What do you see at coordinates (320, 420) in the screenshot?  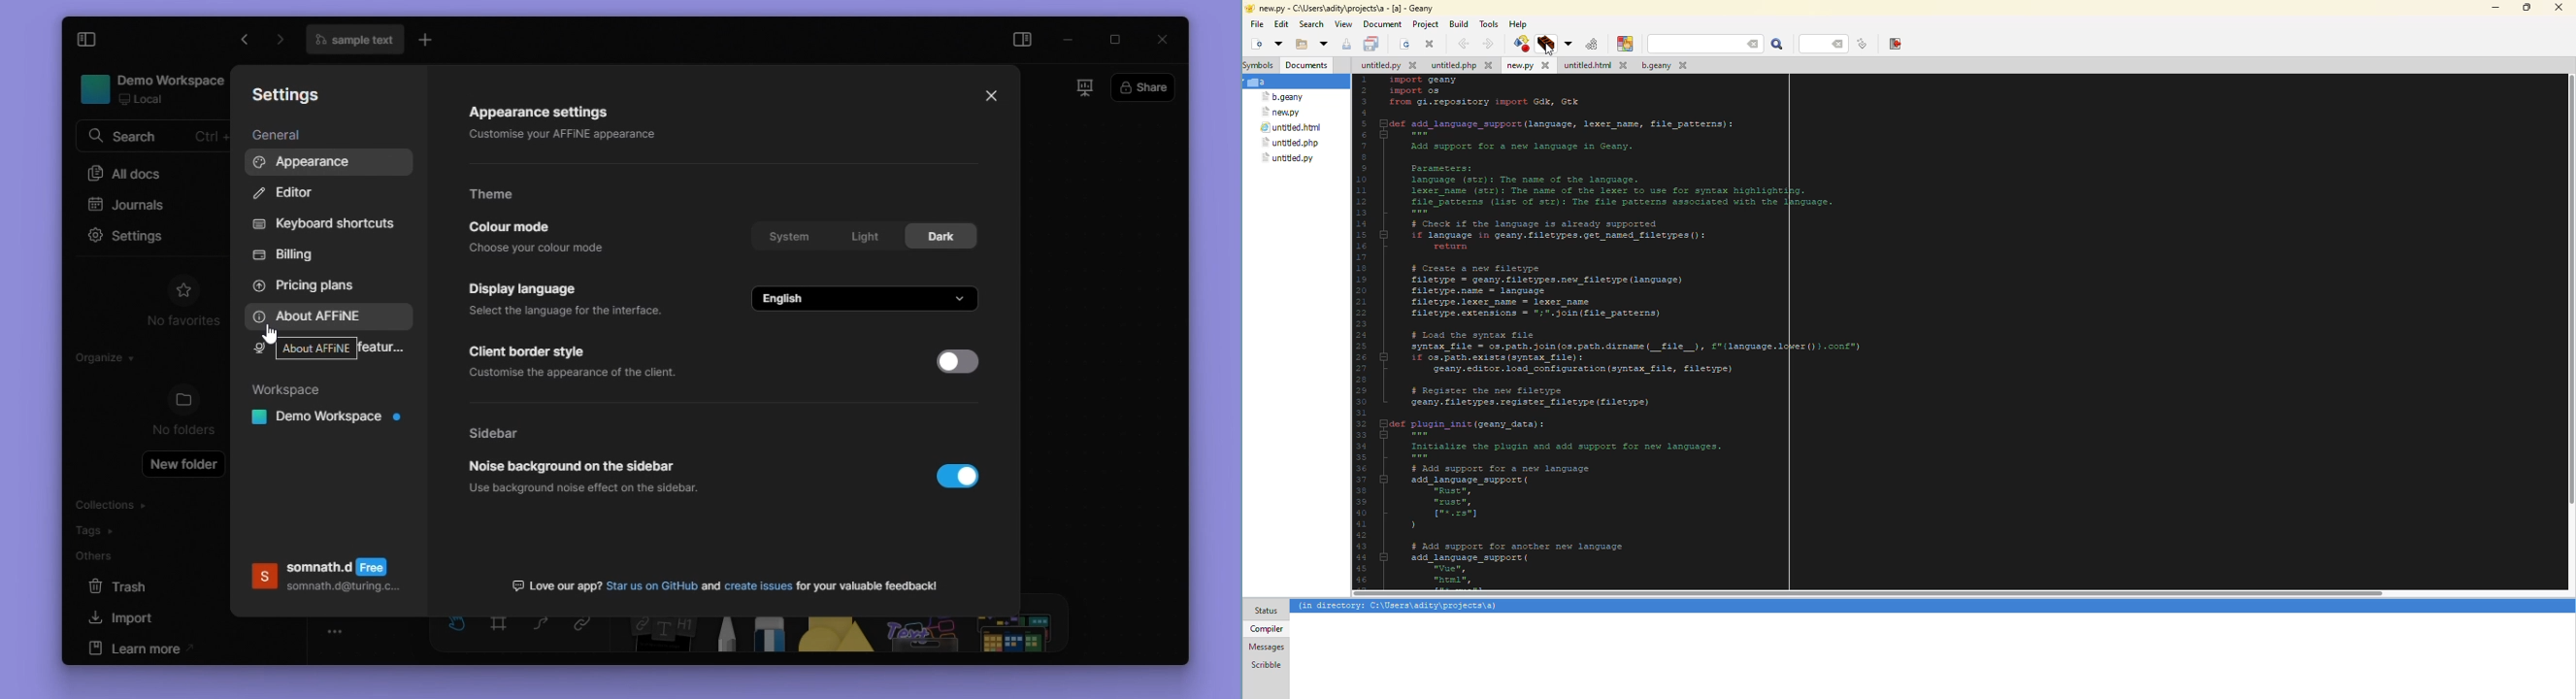 I see `Workspace name` at bounding box center [320, 420].